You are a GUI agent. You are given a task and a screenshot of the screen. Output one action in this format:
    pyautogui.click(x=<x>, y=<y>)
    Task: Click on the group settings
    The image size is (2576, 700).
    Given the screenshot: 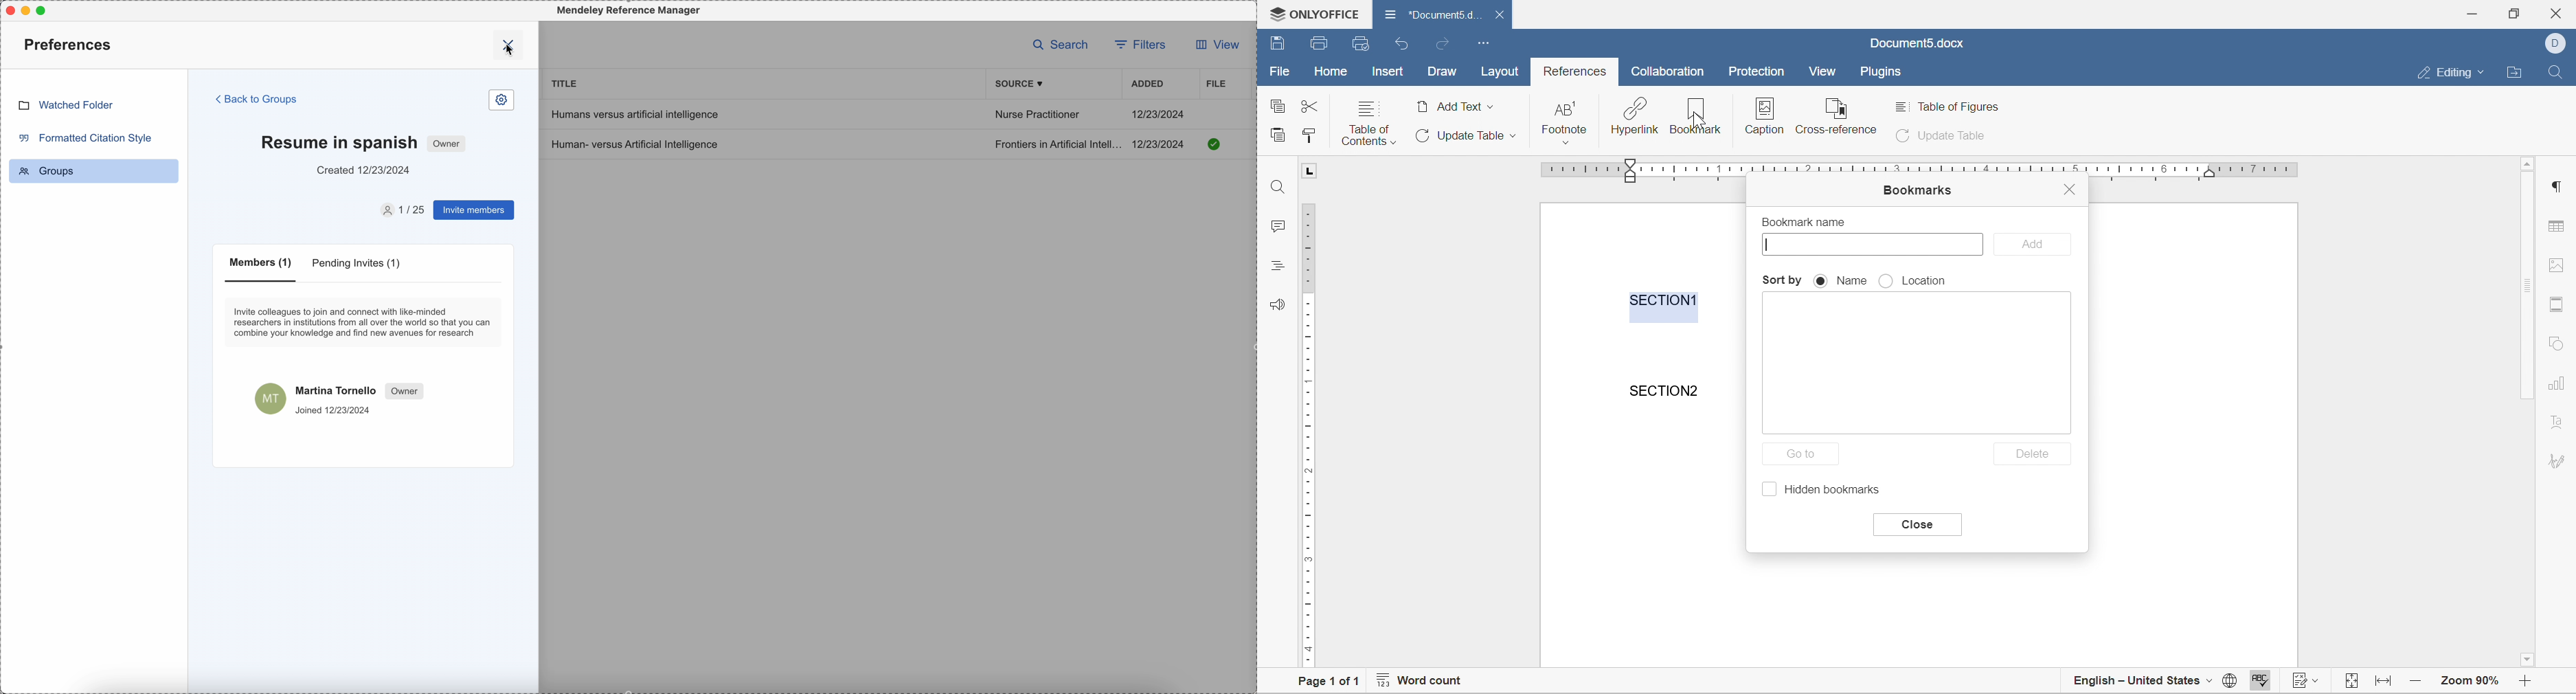 What is the action you would take?
    pyautogui.click(x=501, y=101)
    